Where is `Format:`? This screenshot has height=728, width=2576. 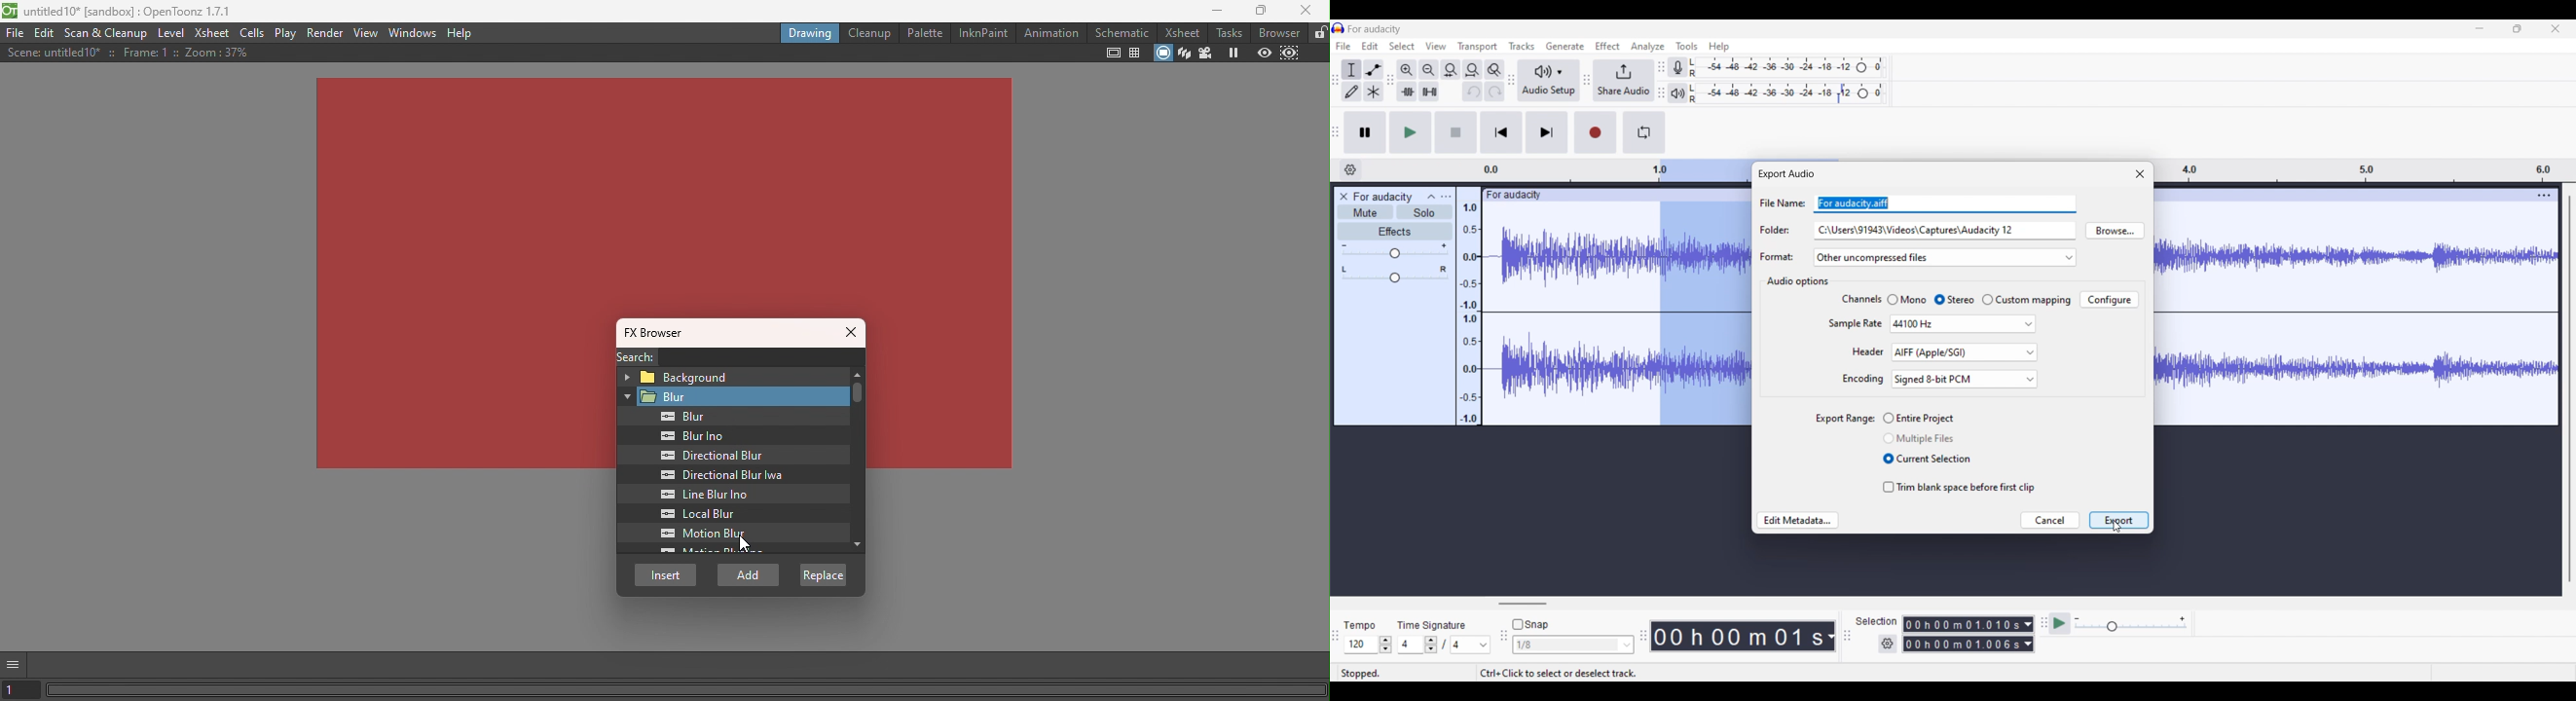
Format: is located at coordinates (1778, 254).